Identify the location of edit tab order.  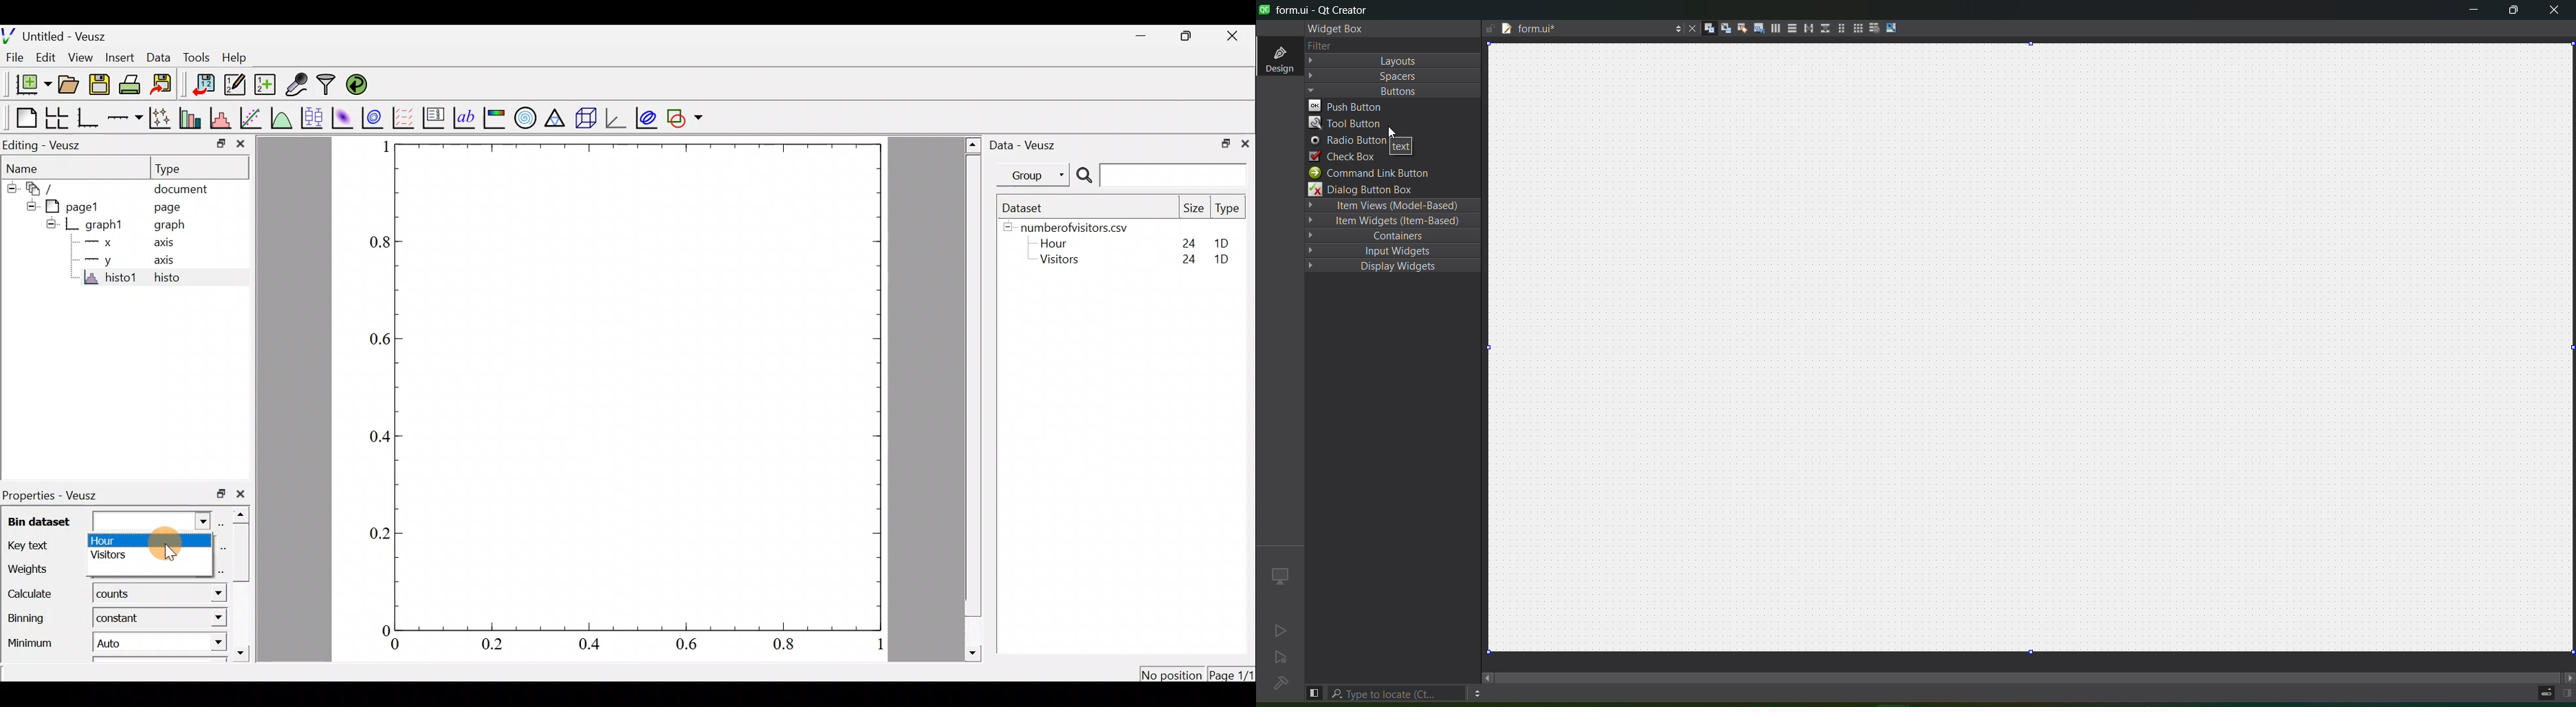
(1757, 29).